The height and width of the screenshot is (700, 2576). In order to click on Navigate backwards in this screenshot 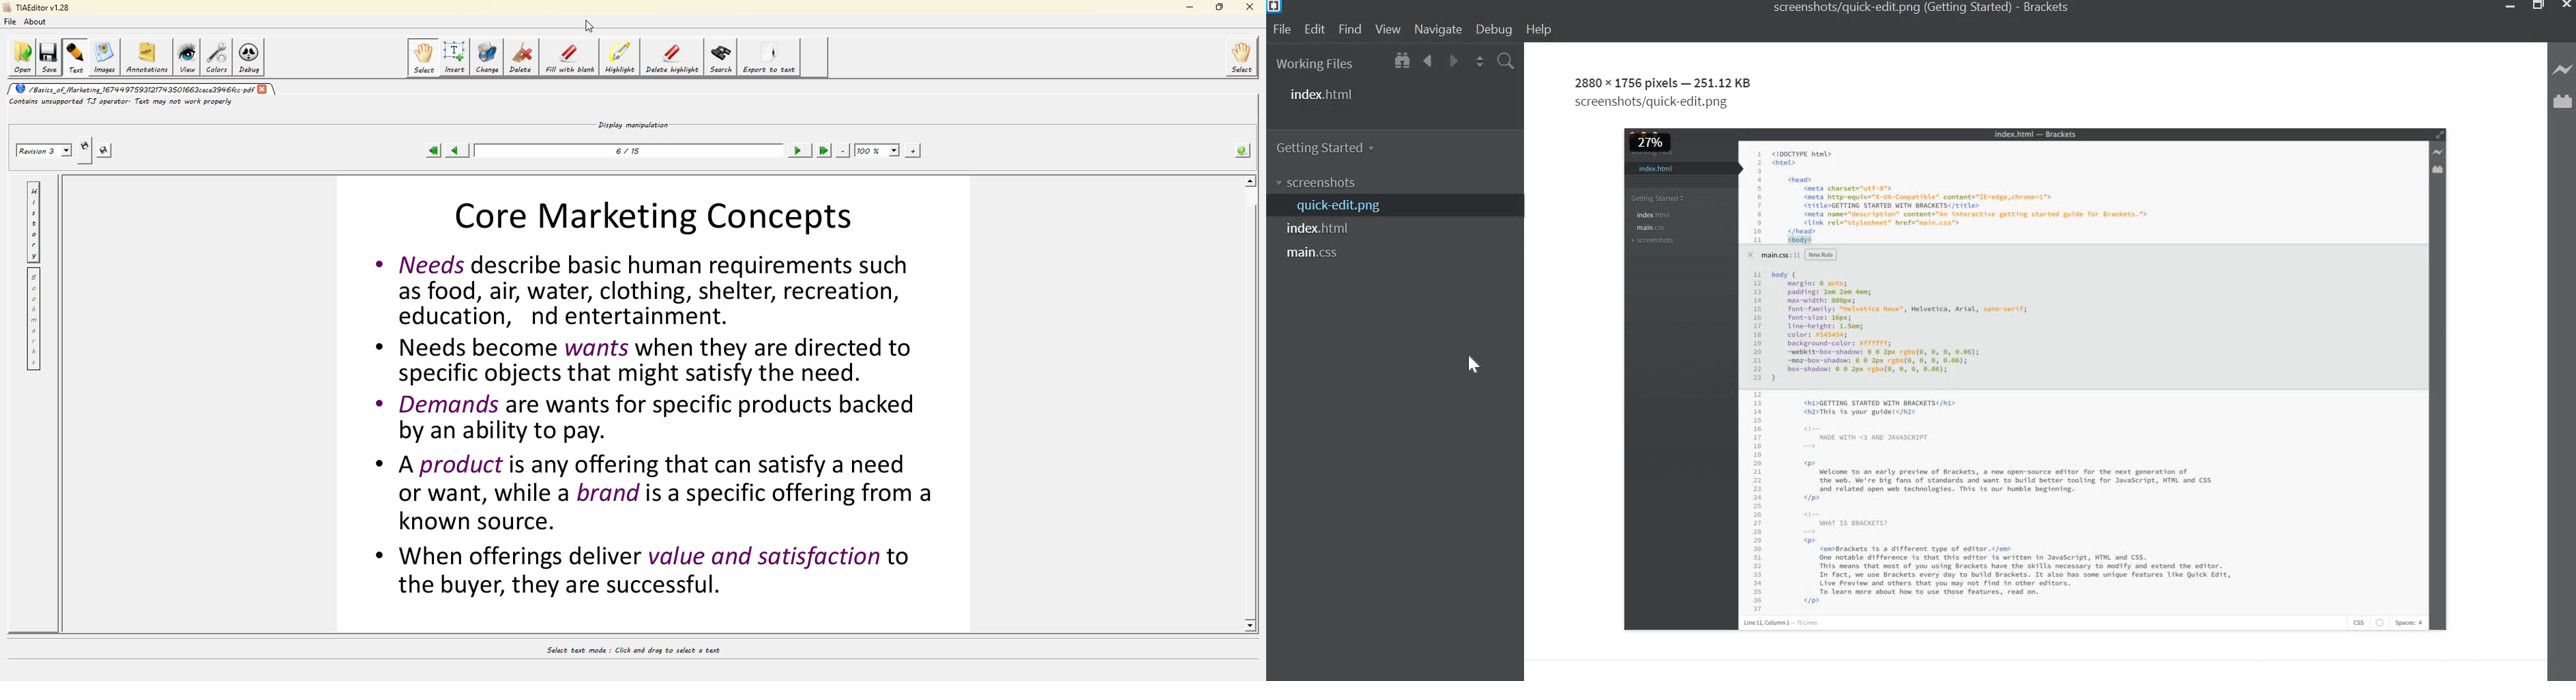, I will do `click(1429, 62)`.